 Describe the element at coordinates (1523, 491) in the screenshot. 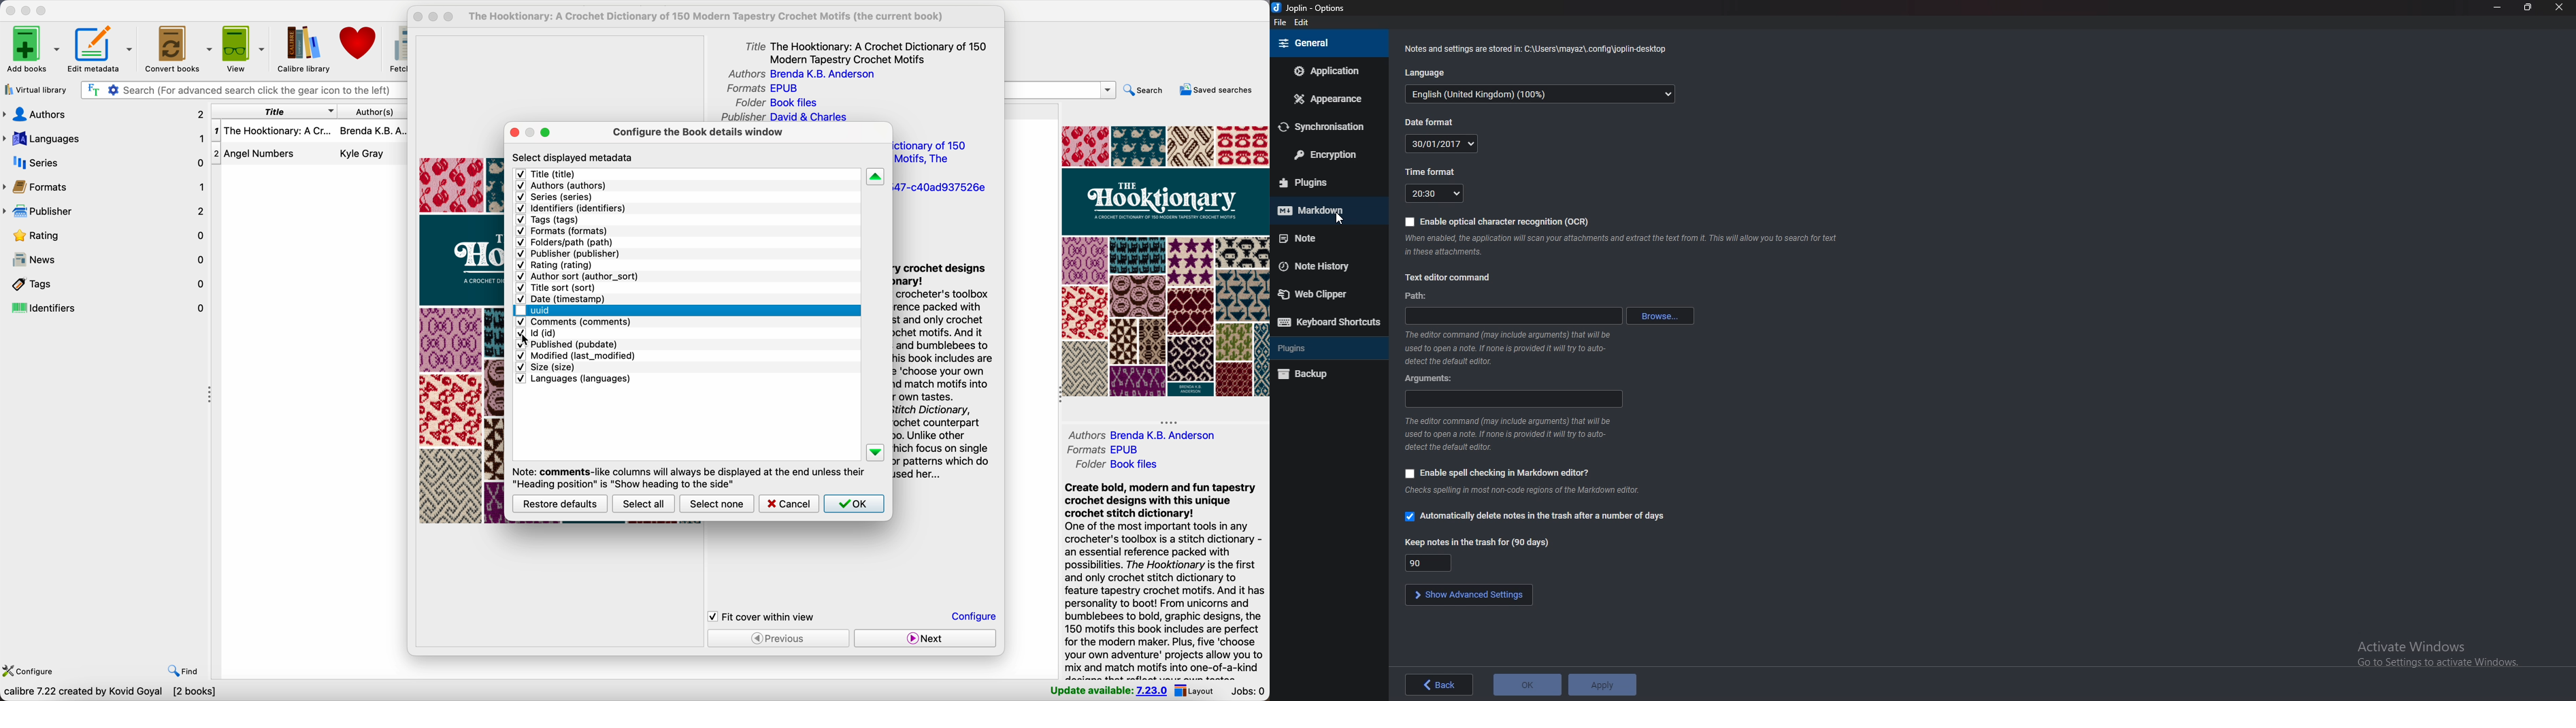

I see `Info` at that location.